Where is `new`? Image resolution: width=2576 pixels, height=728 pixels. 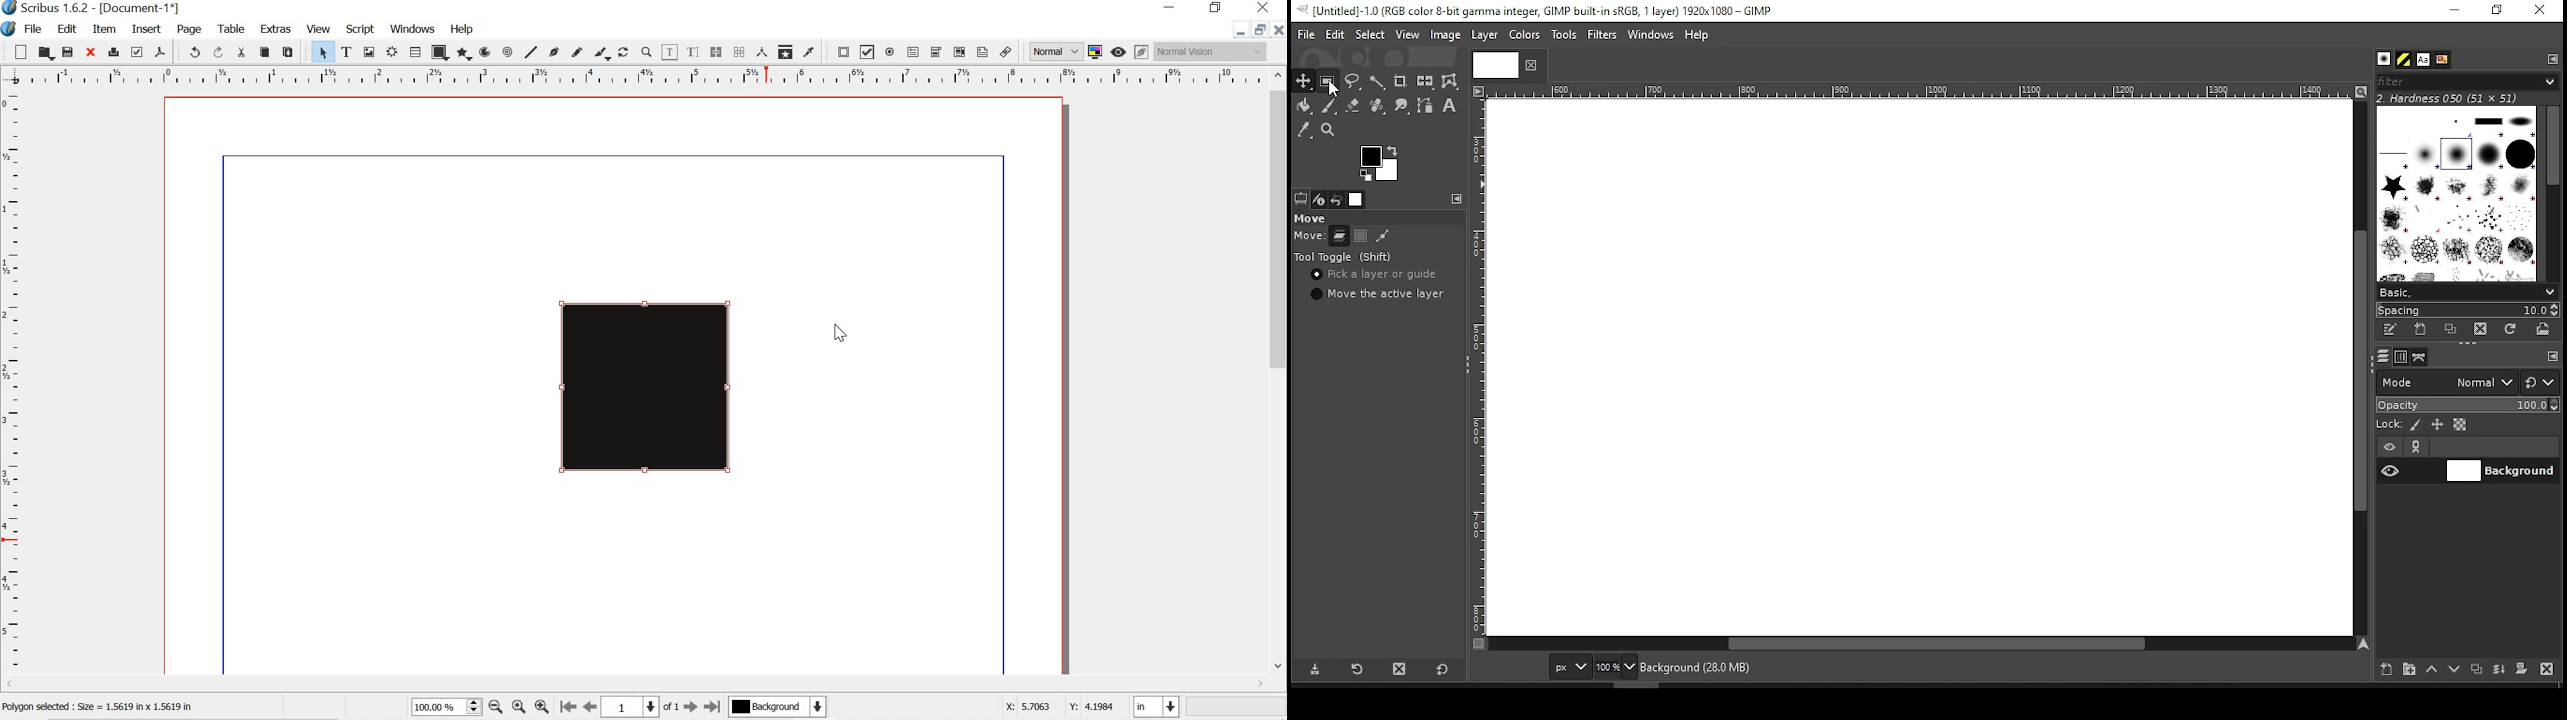 new is located at coordinates (16, 51).